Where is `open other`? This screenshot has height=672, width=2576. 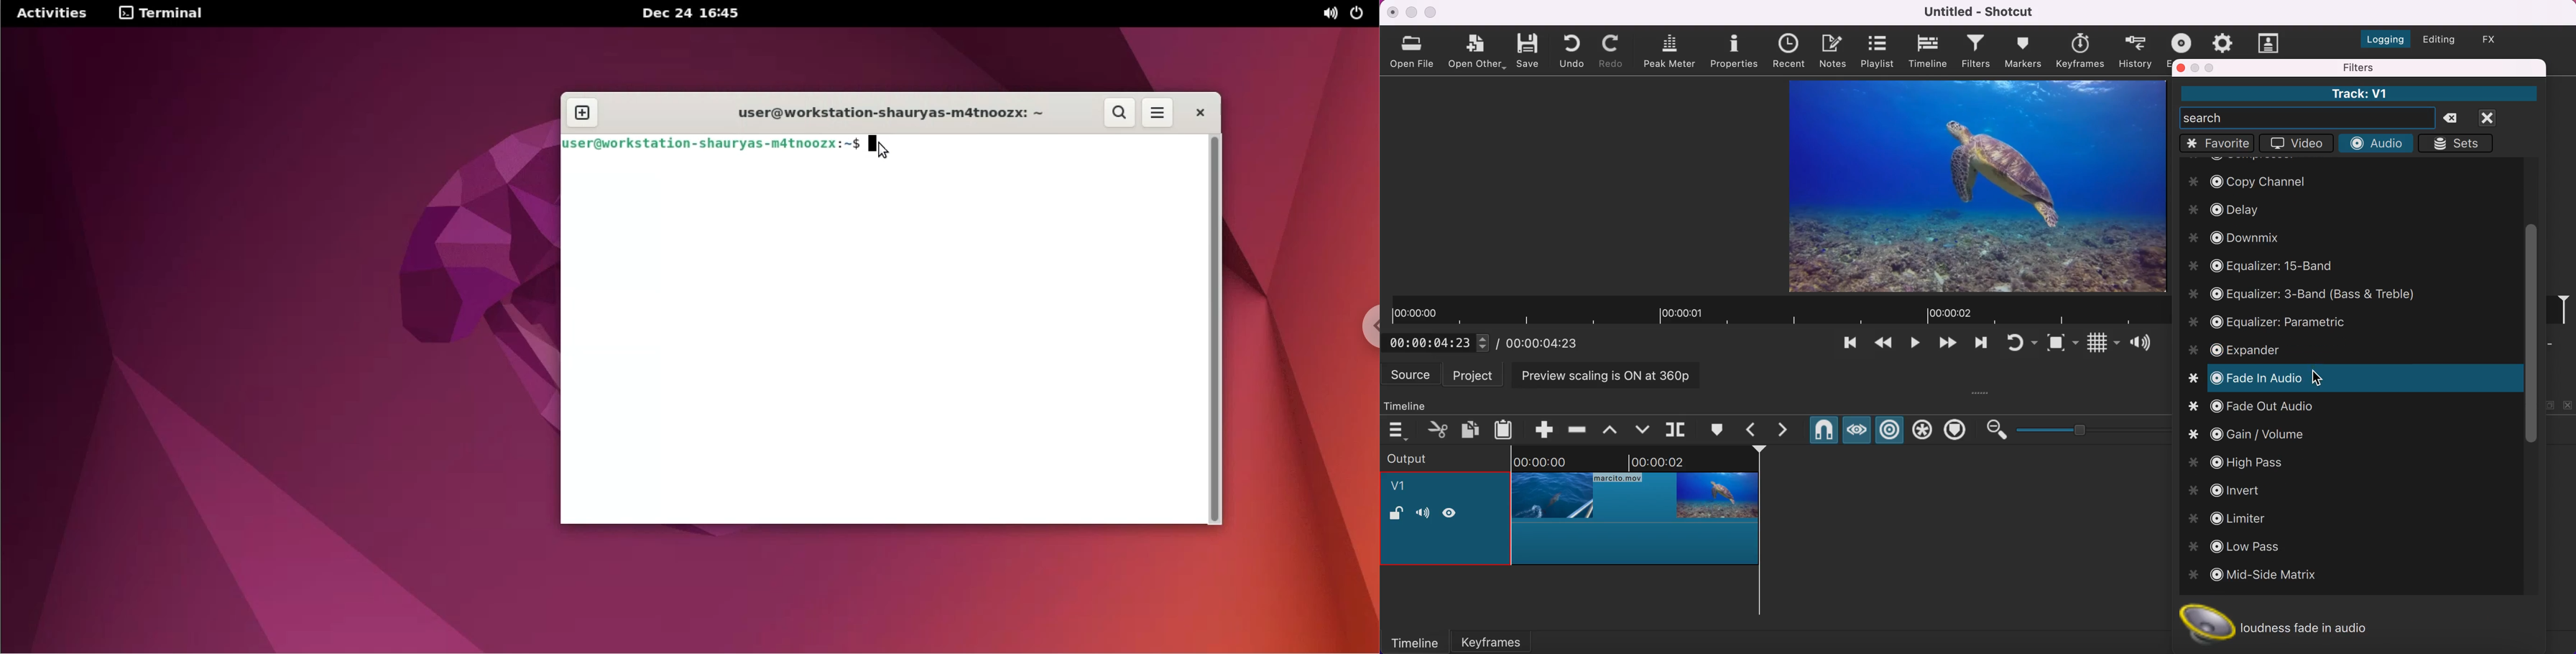 open other is located at coordinates (1477, 52).